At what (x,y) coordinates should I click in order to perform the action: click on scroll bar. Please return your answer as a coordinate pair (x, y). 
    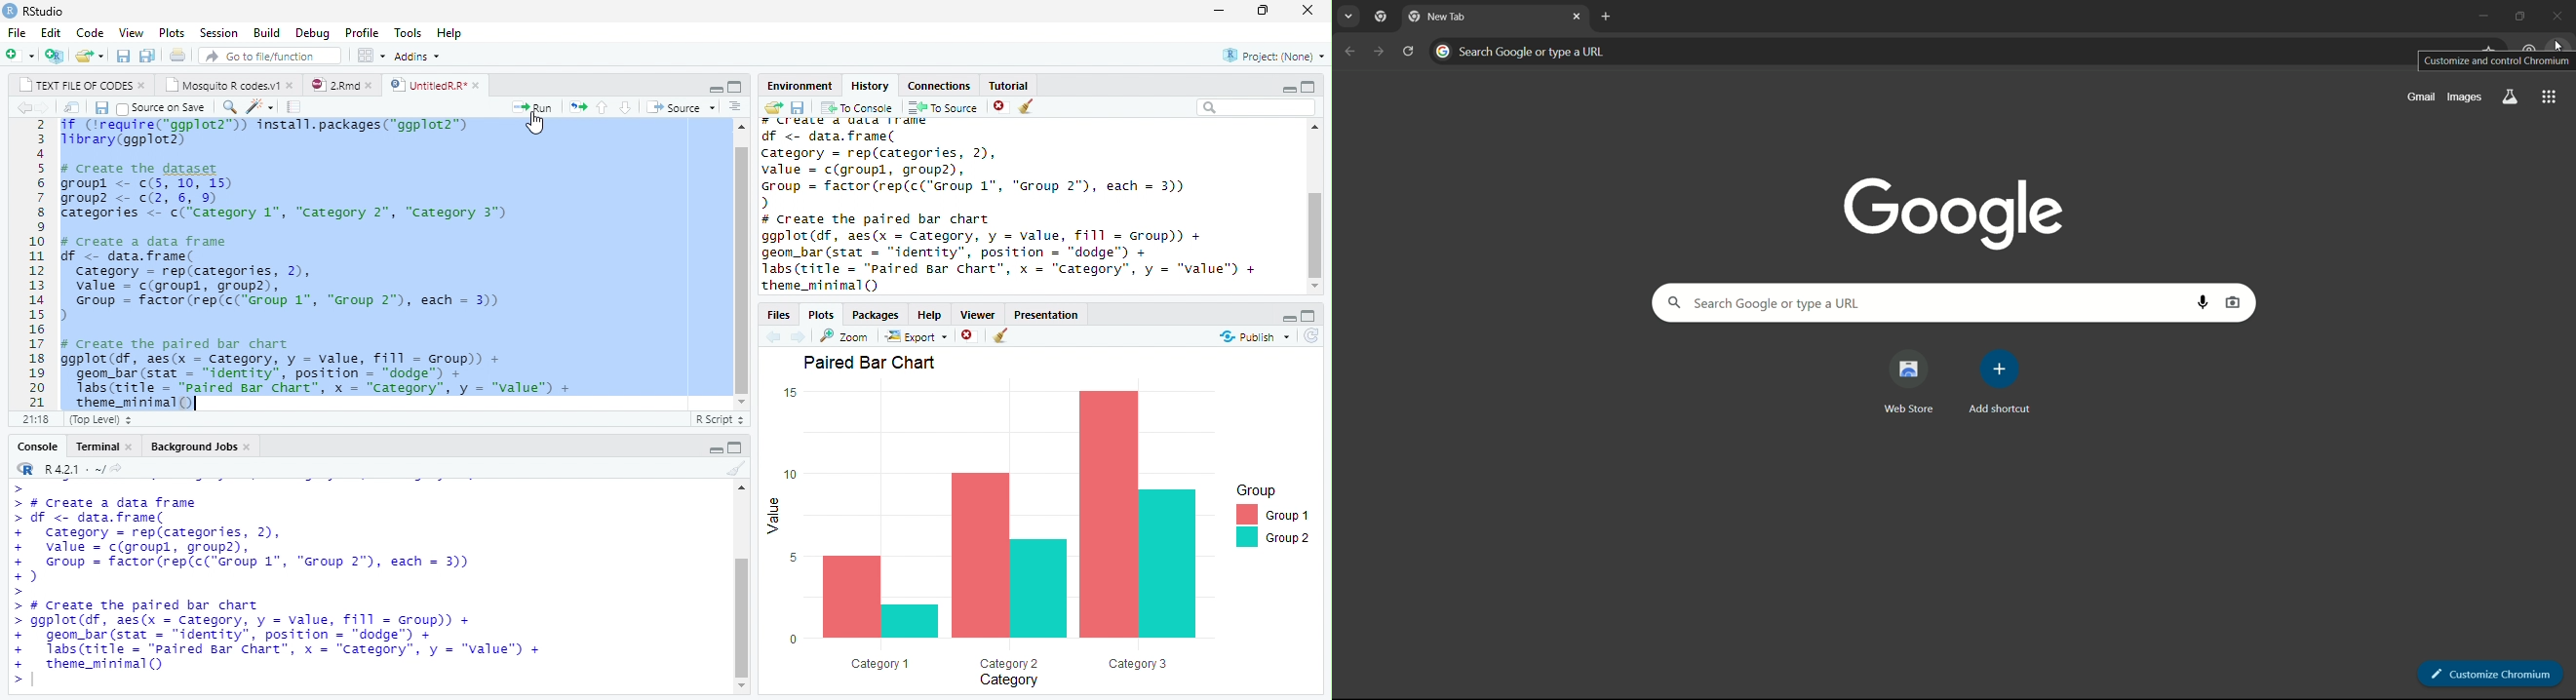
    Looking at the image, I should click on (742, 270).